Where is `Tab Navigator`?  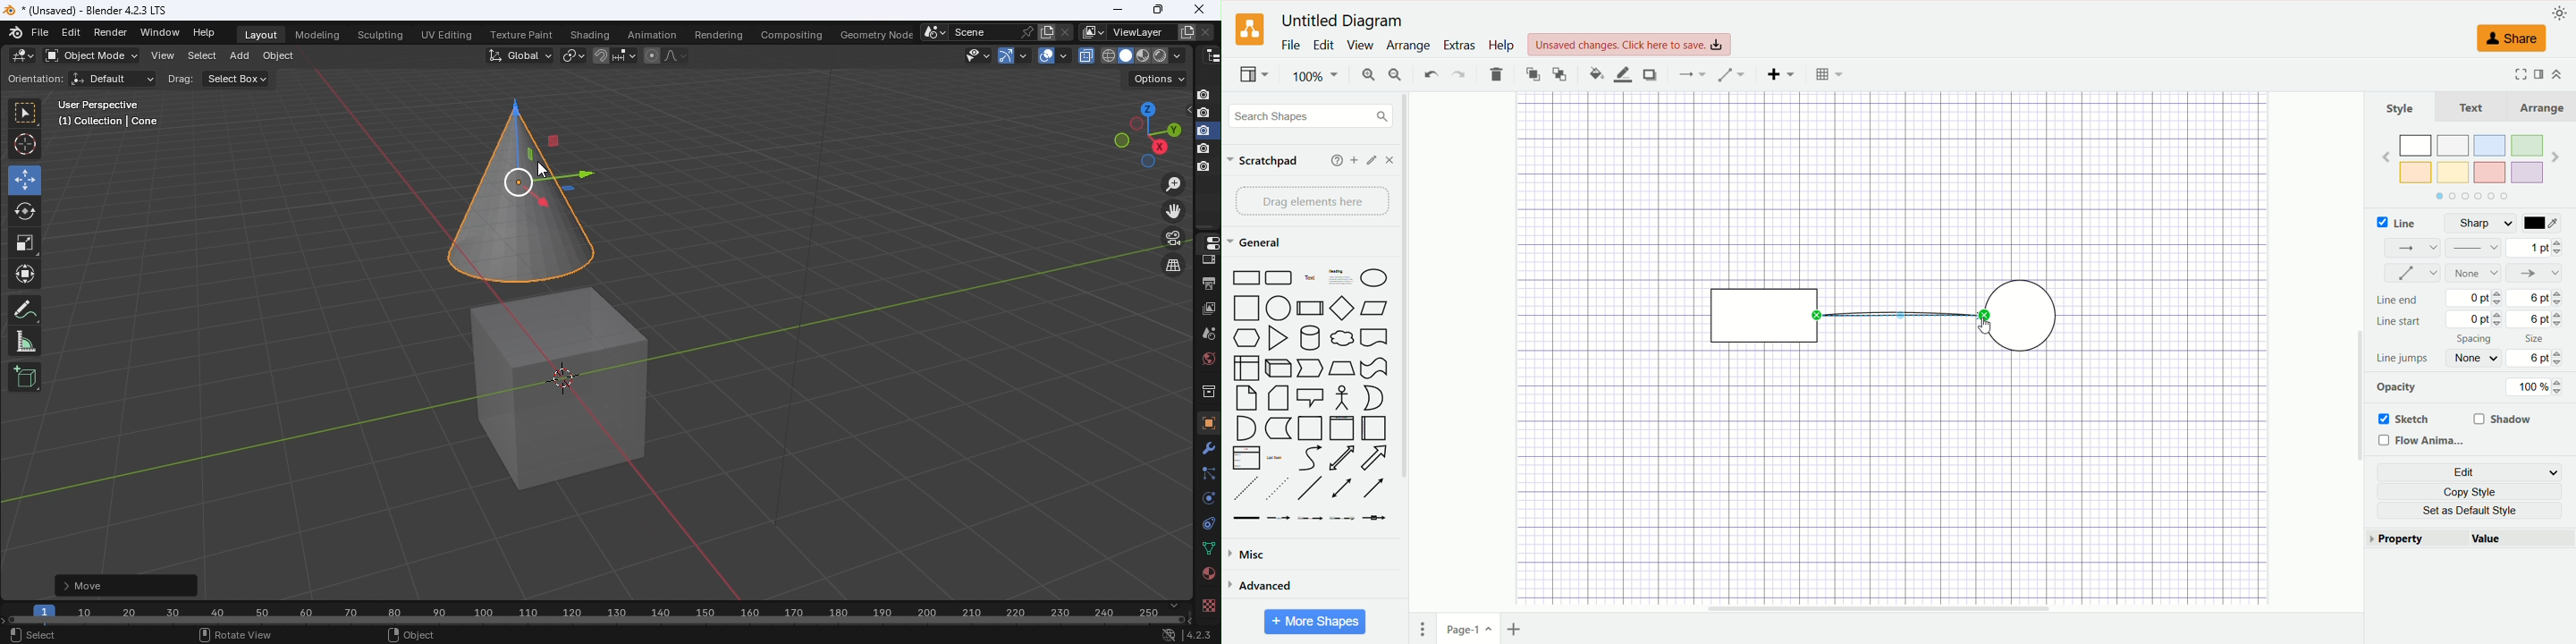 Tab Navigator is located at coordinates (2476, 197).